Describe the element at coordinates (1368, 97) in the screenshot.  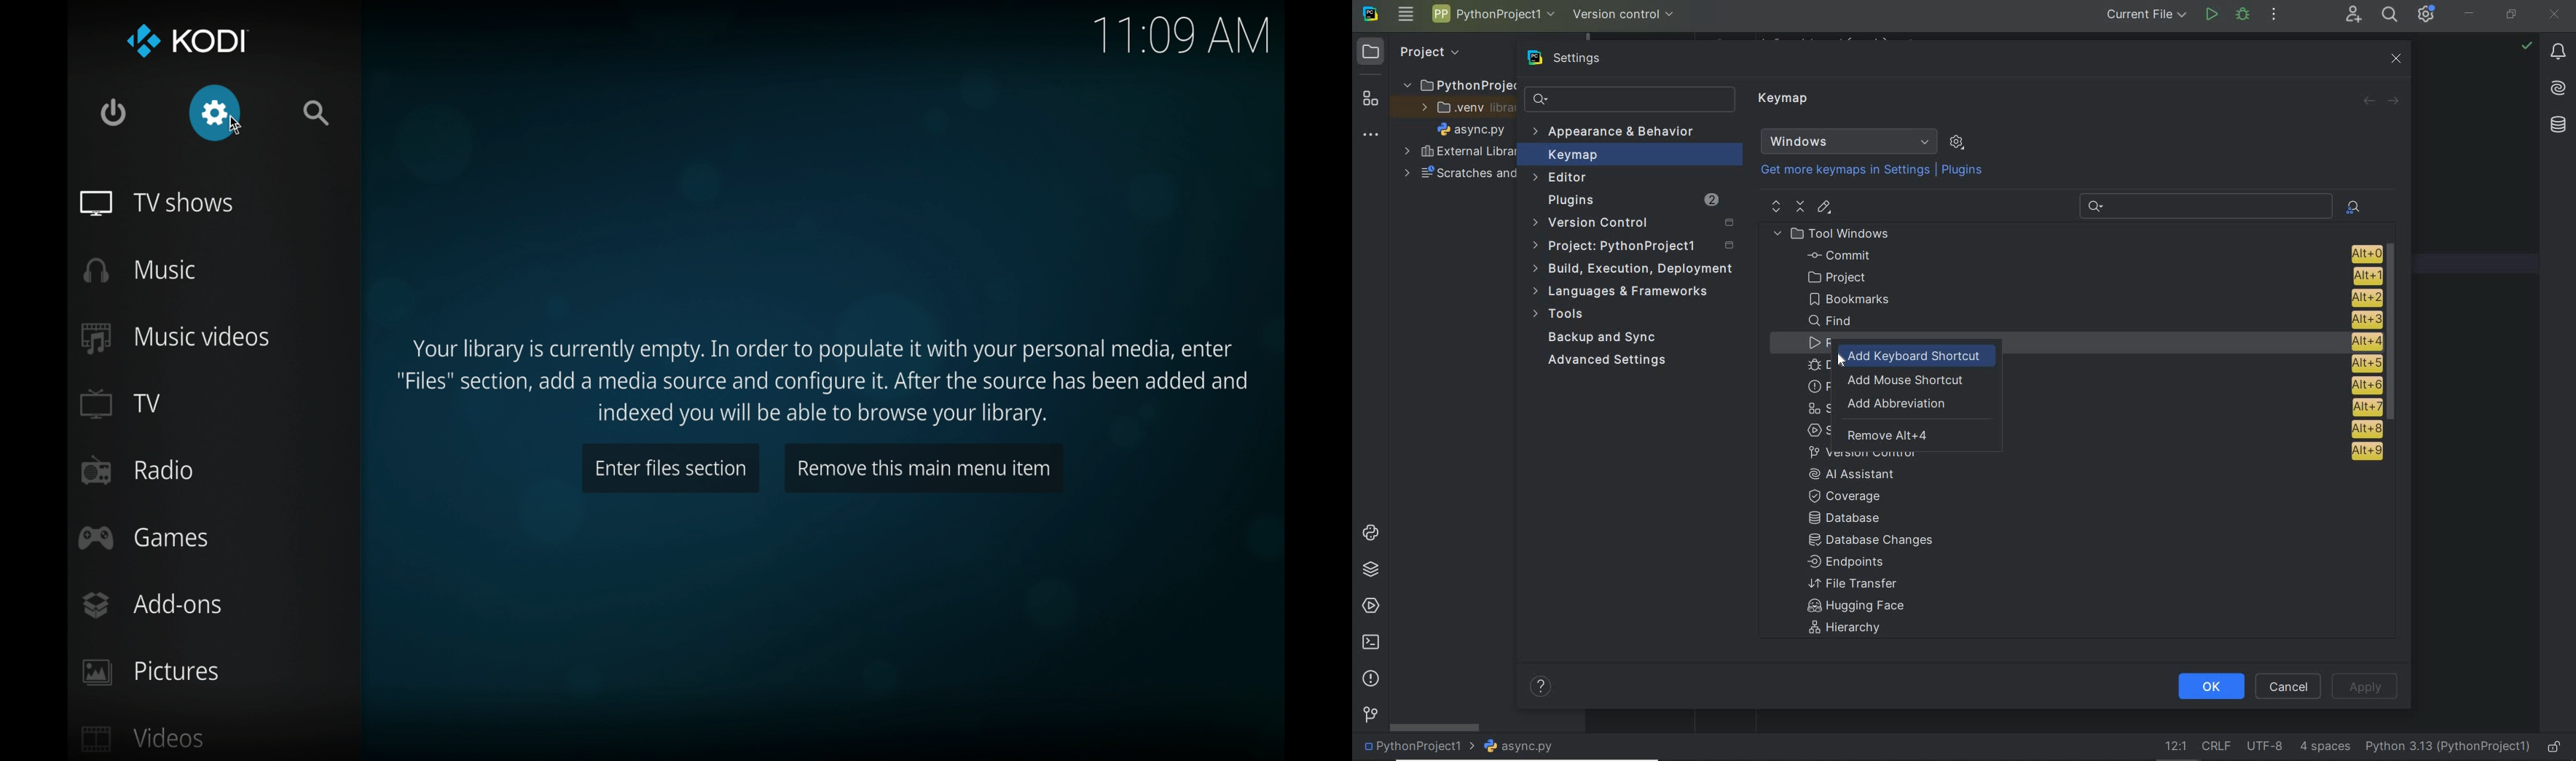
I see `structure` at that location.